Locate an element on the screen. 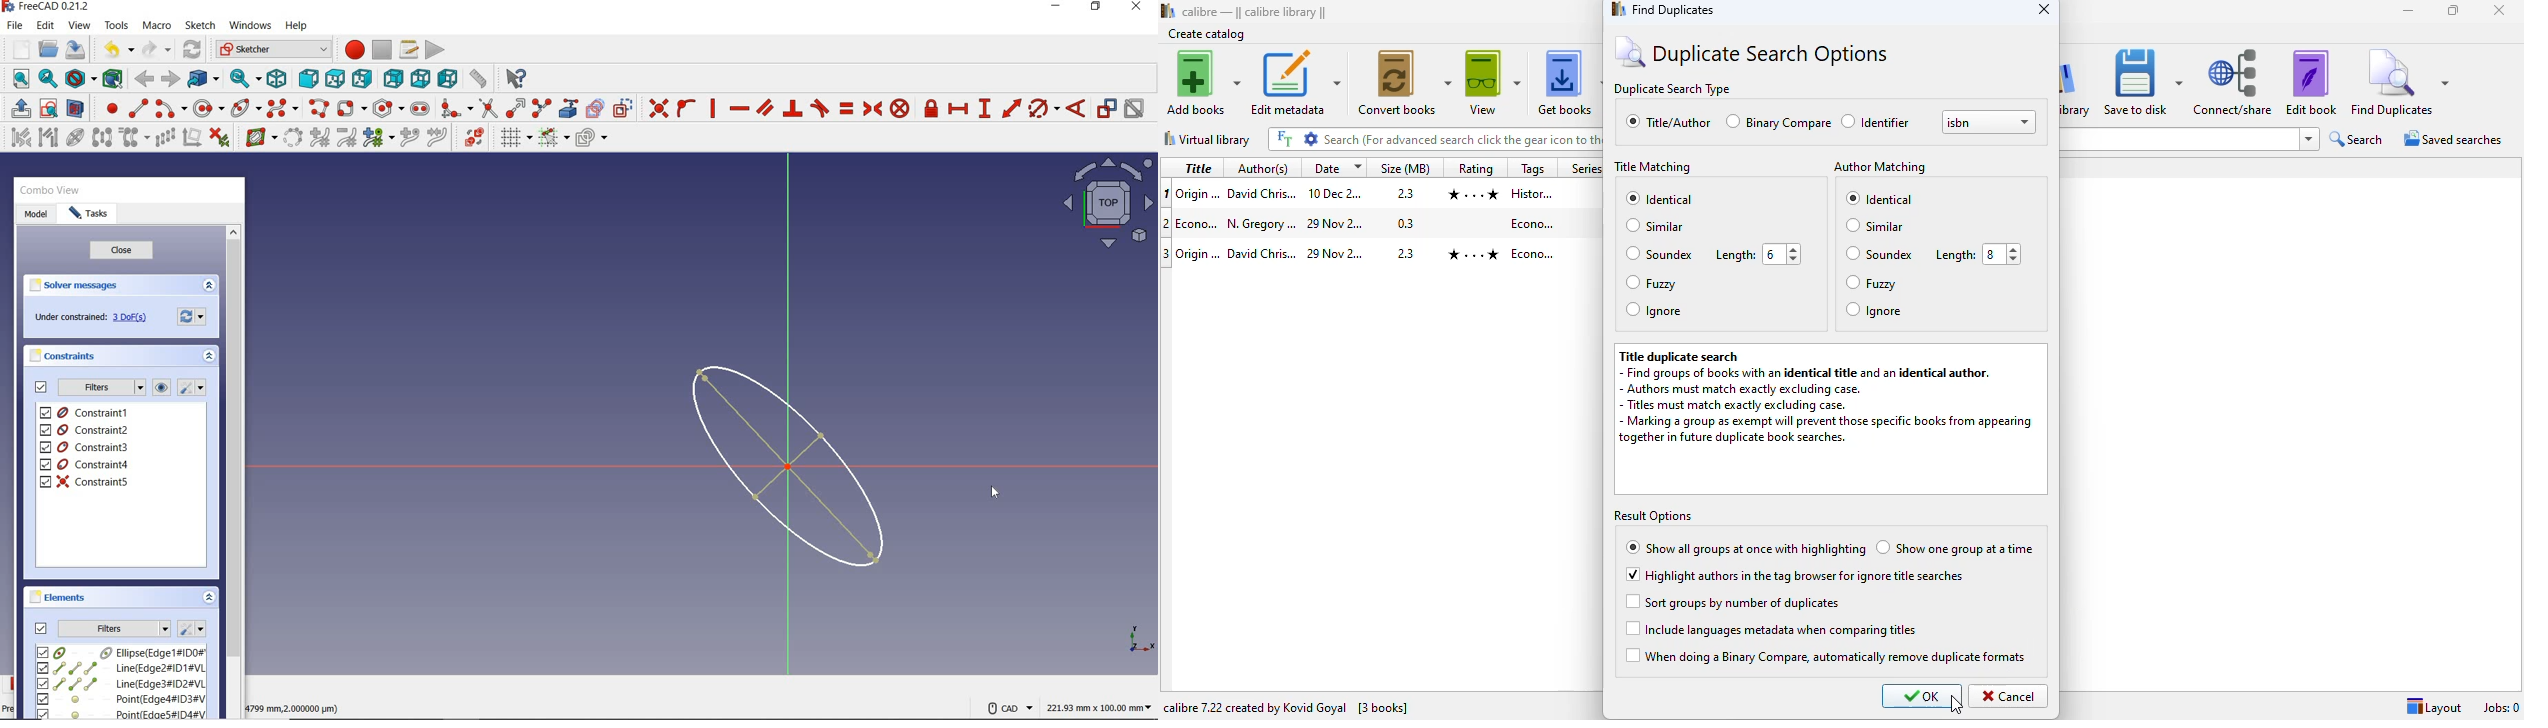 The height and width of the screenshot is (728, 2548). sketch view is located at coordinates (1106, 203).